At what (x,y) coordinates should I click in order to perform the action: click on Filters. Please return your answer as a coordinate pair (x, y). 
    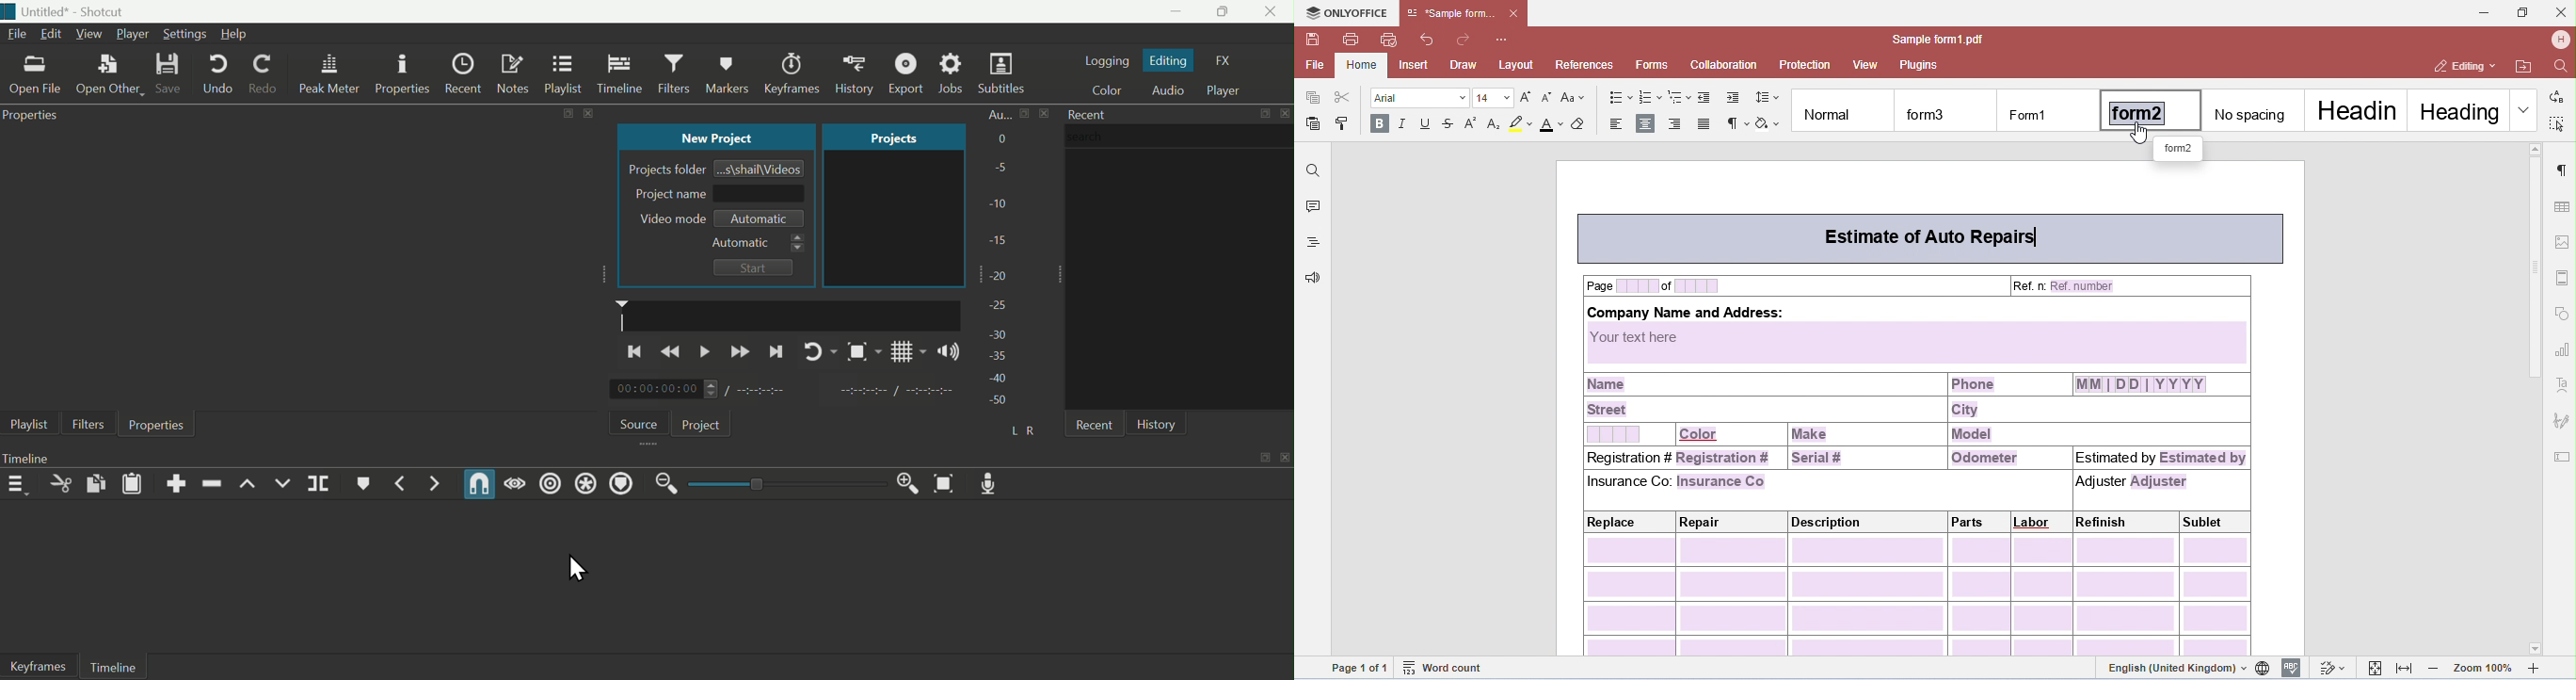
    Looking at the image, I should click on (675, 74).